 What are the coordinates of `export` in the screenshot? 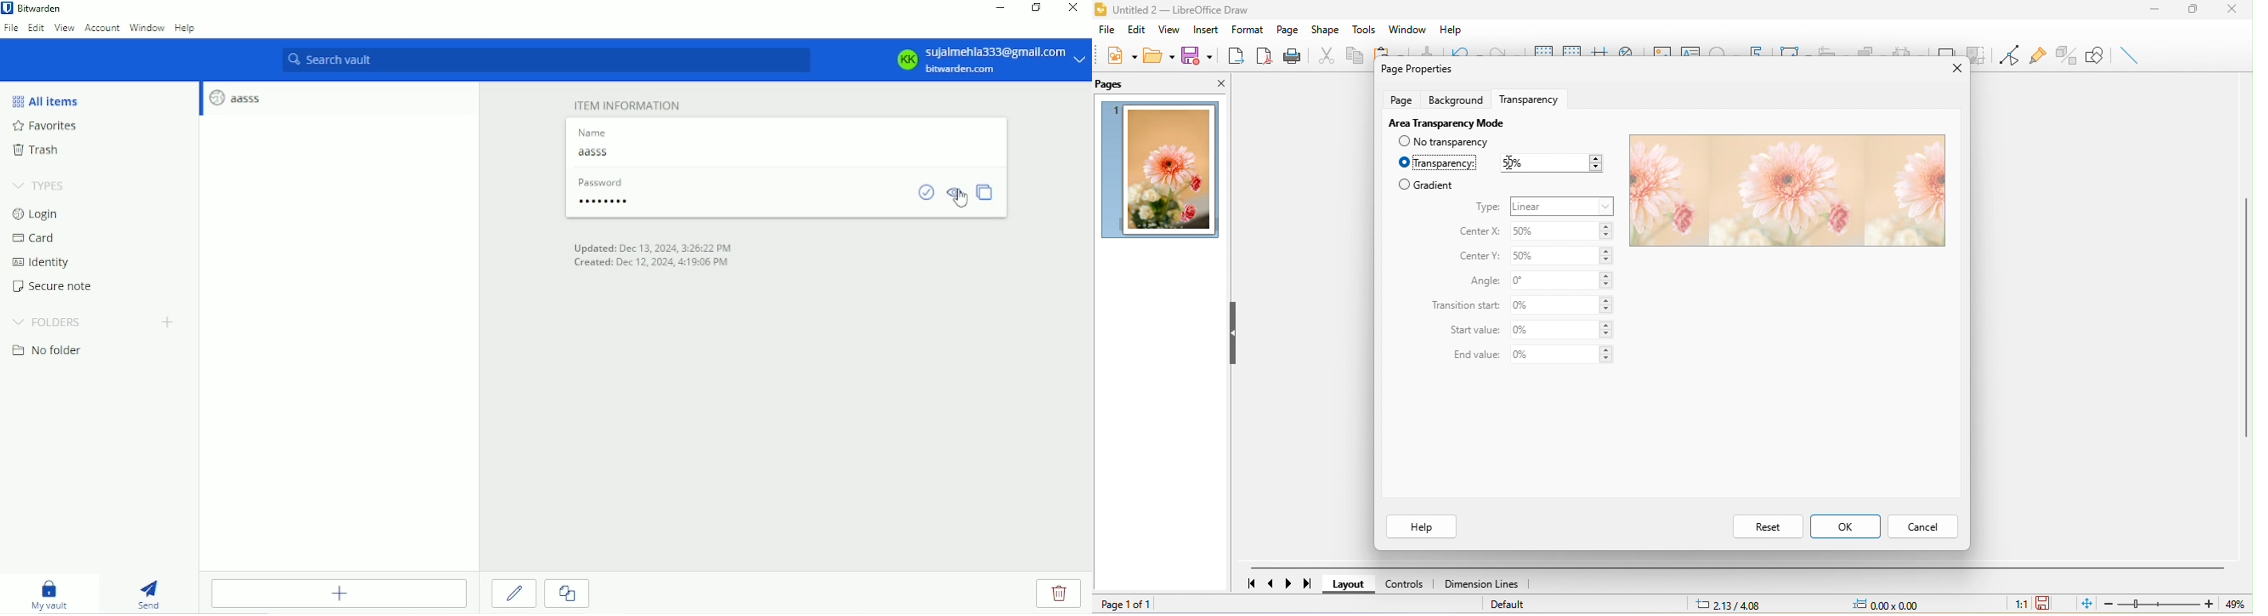 It's located at (1232, 54).